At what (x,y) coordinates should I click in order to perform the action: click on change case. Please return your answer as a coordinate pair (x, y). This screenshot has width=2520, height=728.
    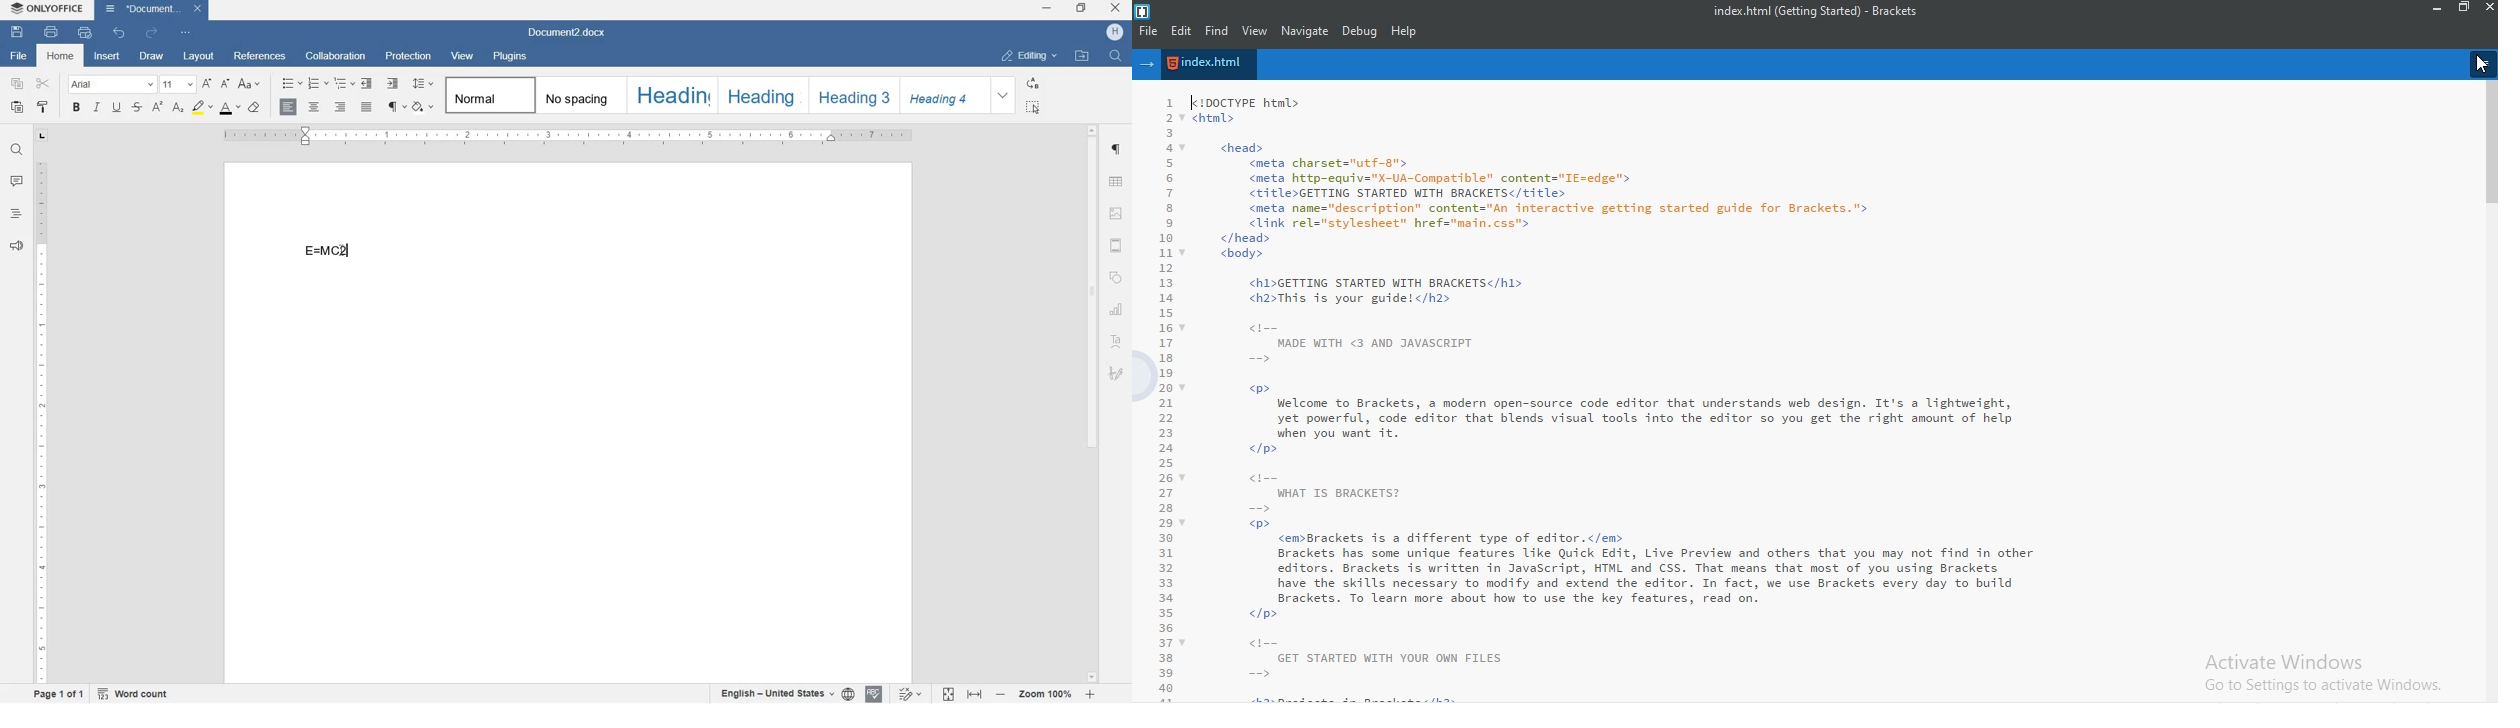
    Looking at the image, I should click on (250, 84).